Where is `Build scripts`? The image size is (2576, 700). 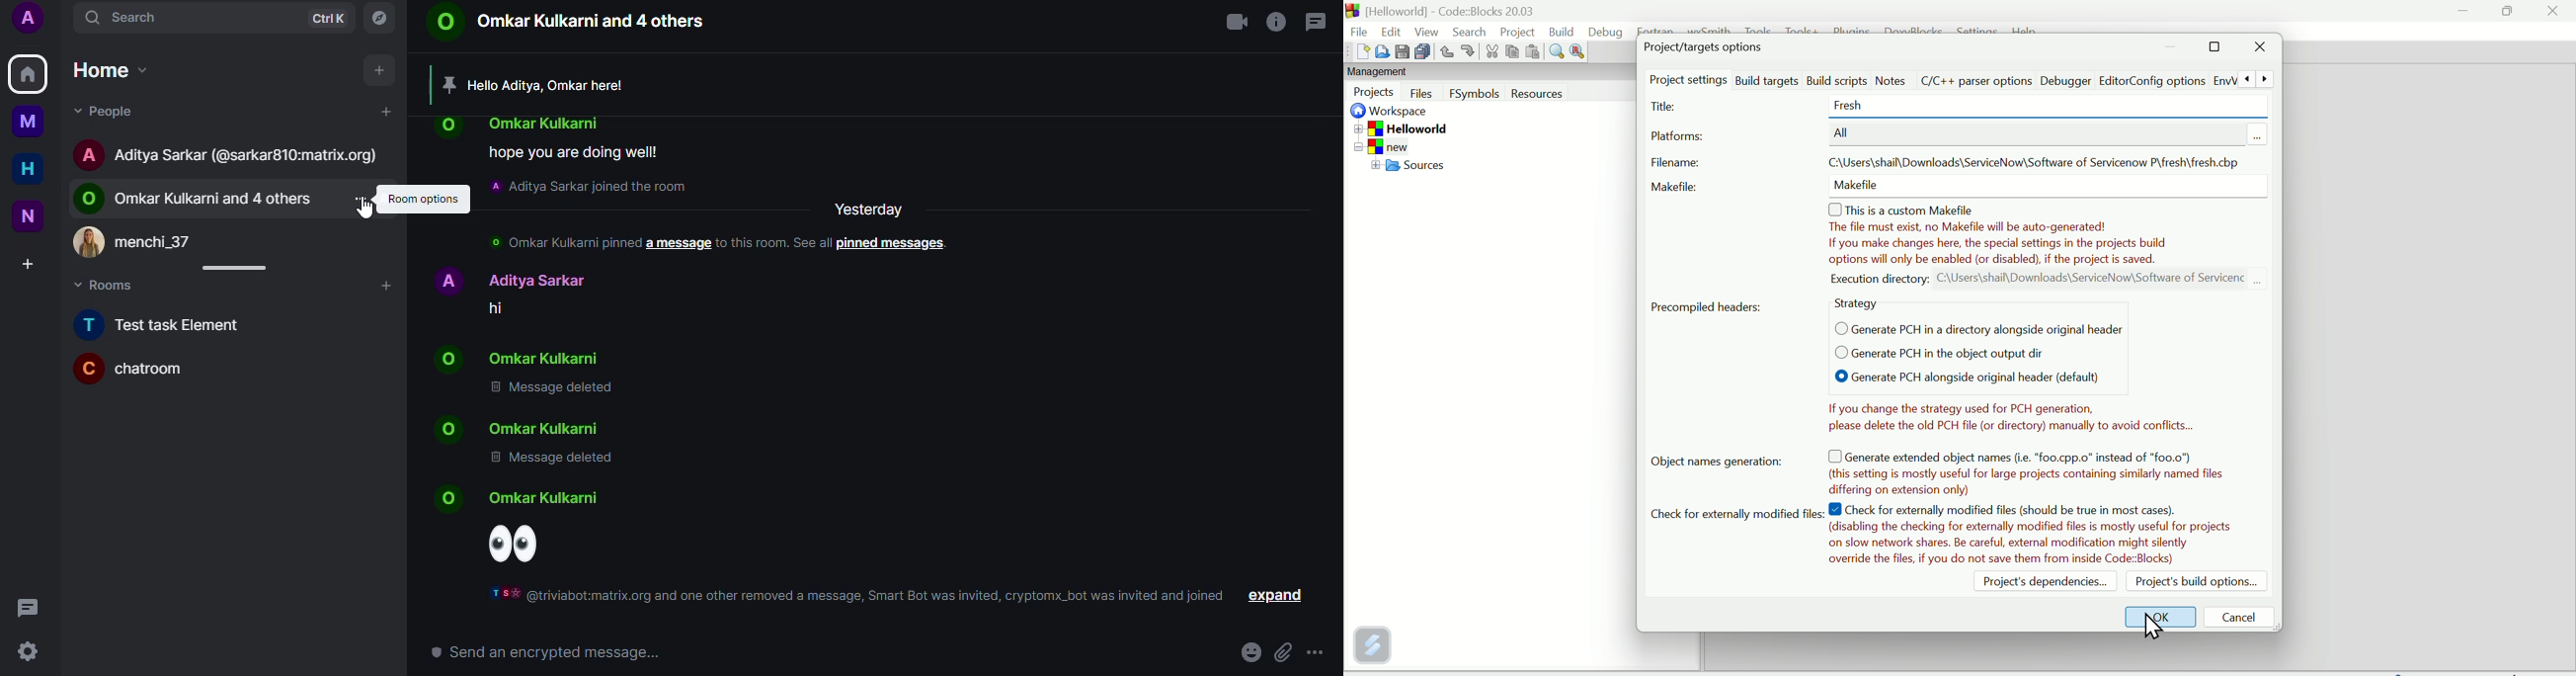 Build scripts is located at coordinates (1837, 78).